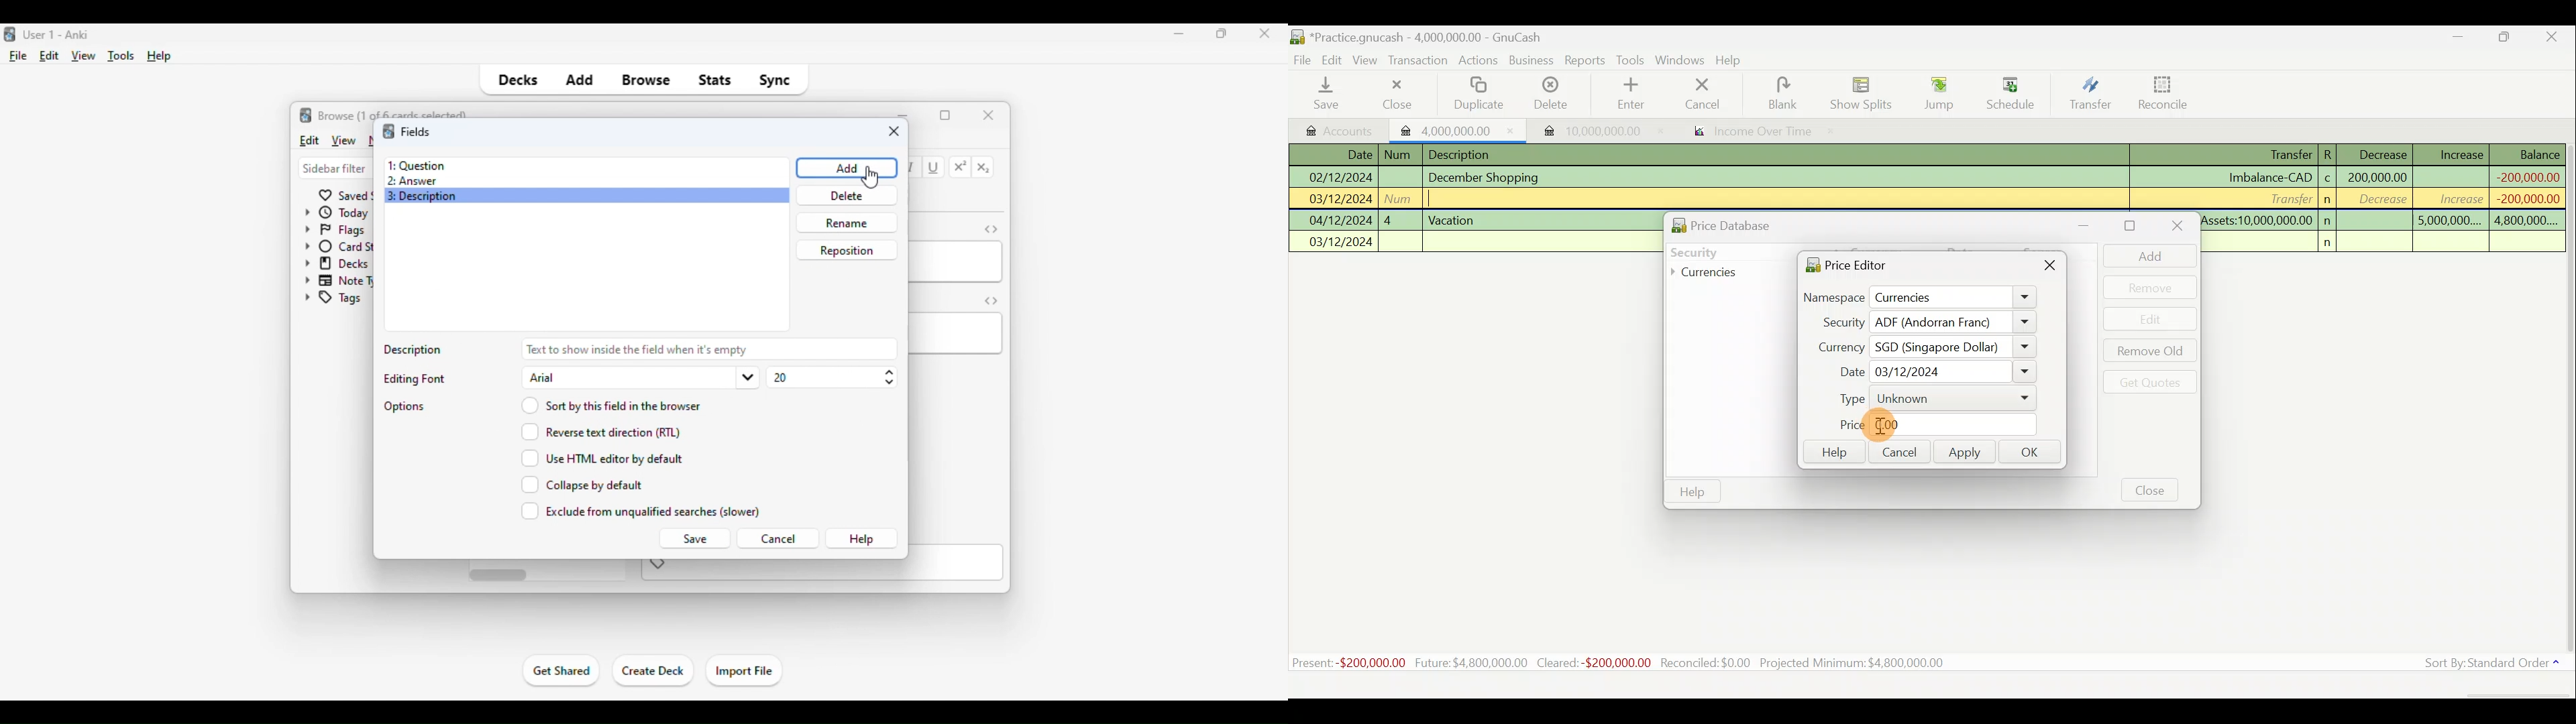  Describe the element at coordinates (904, 114) in the screenshot. I see `minimize` at that location.